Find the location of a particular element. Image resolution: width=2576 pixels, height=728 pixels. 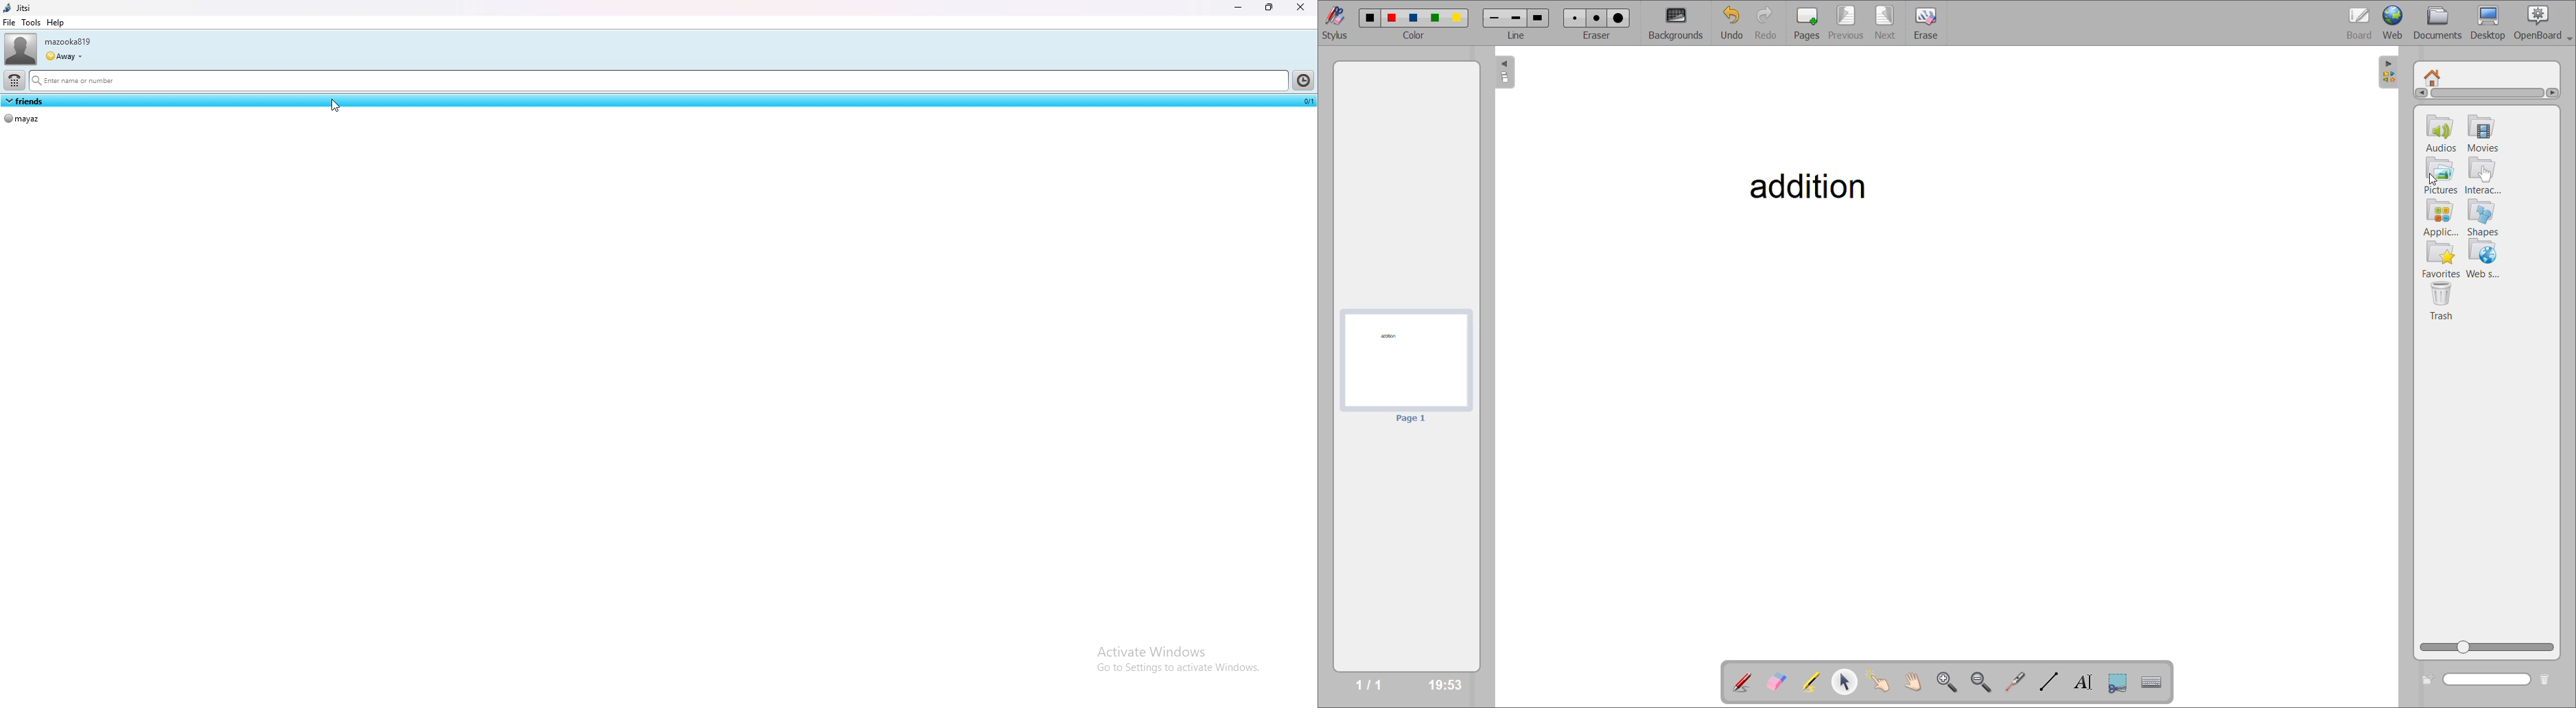

audios is located at coordinates (2439, 135).